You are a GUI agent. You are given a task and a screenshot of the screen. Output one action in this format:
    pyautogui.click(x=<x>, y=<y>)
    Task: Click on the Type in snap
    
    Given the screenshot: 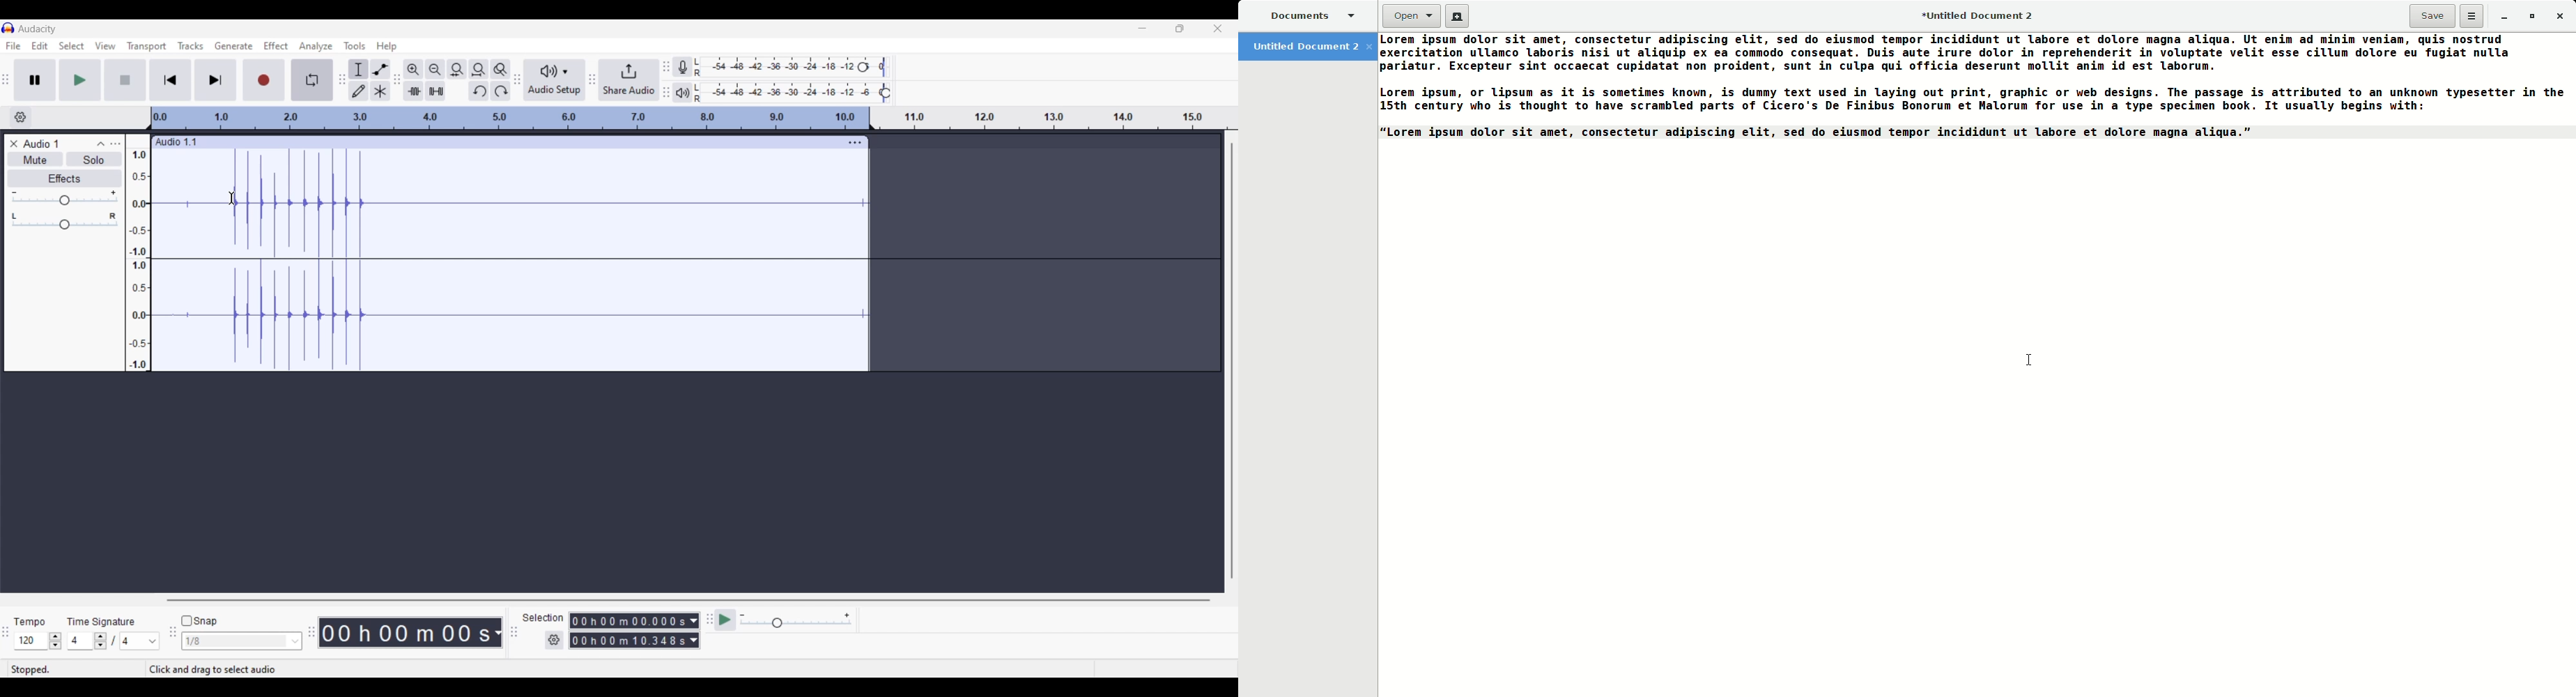 What is the action you would take?
    pyautogui.click(x=235, y=641)
    